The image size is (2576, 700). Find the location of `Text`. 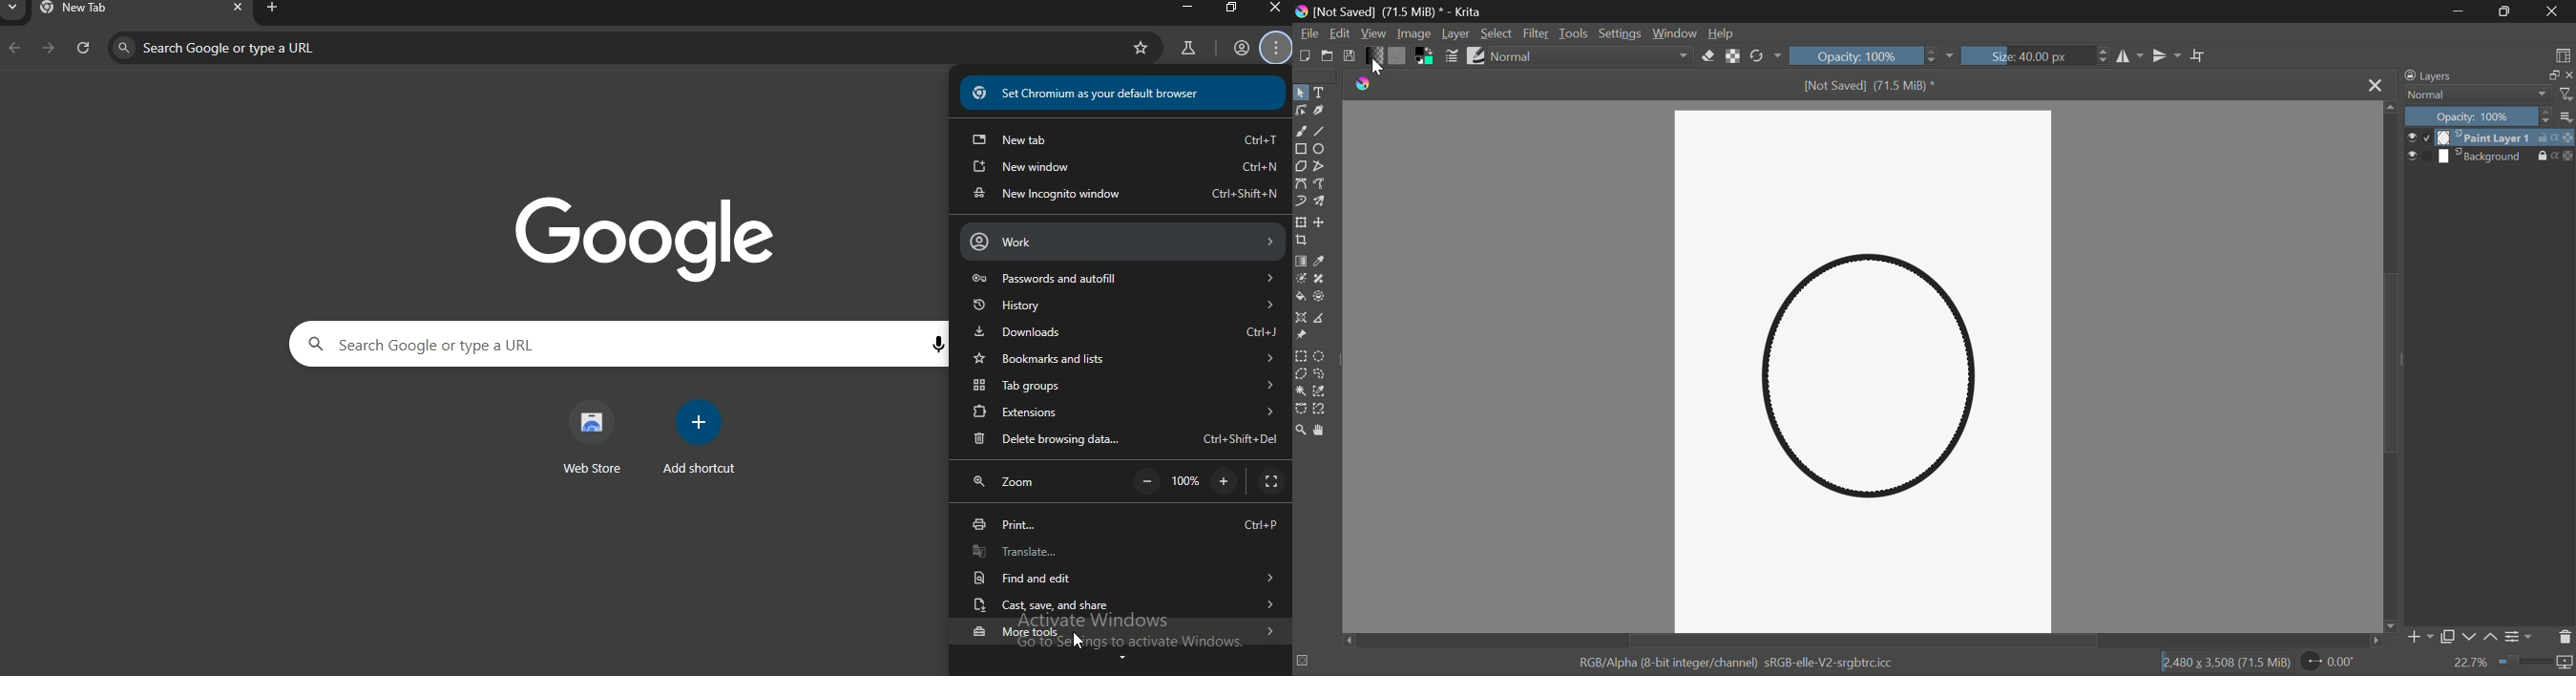

Text is located at coordinates (1322, 93).